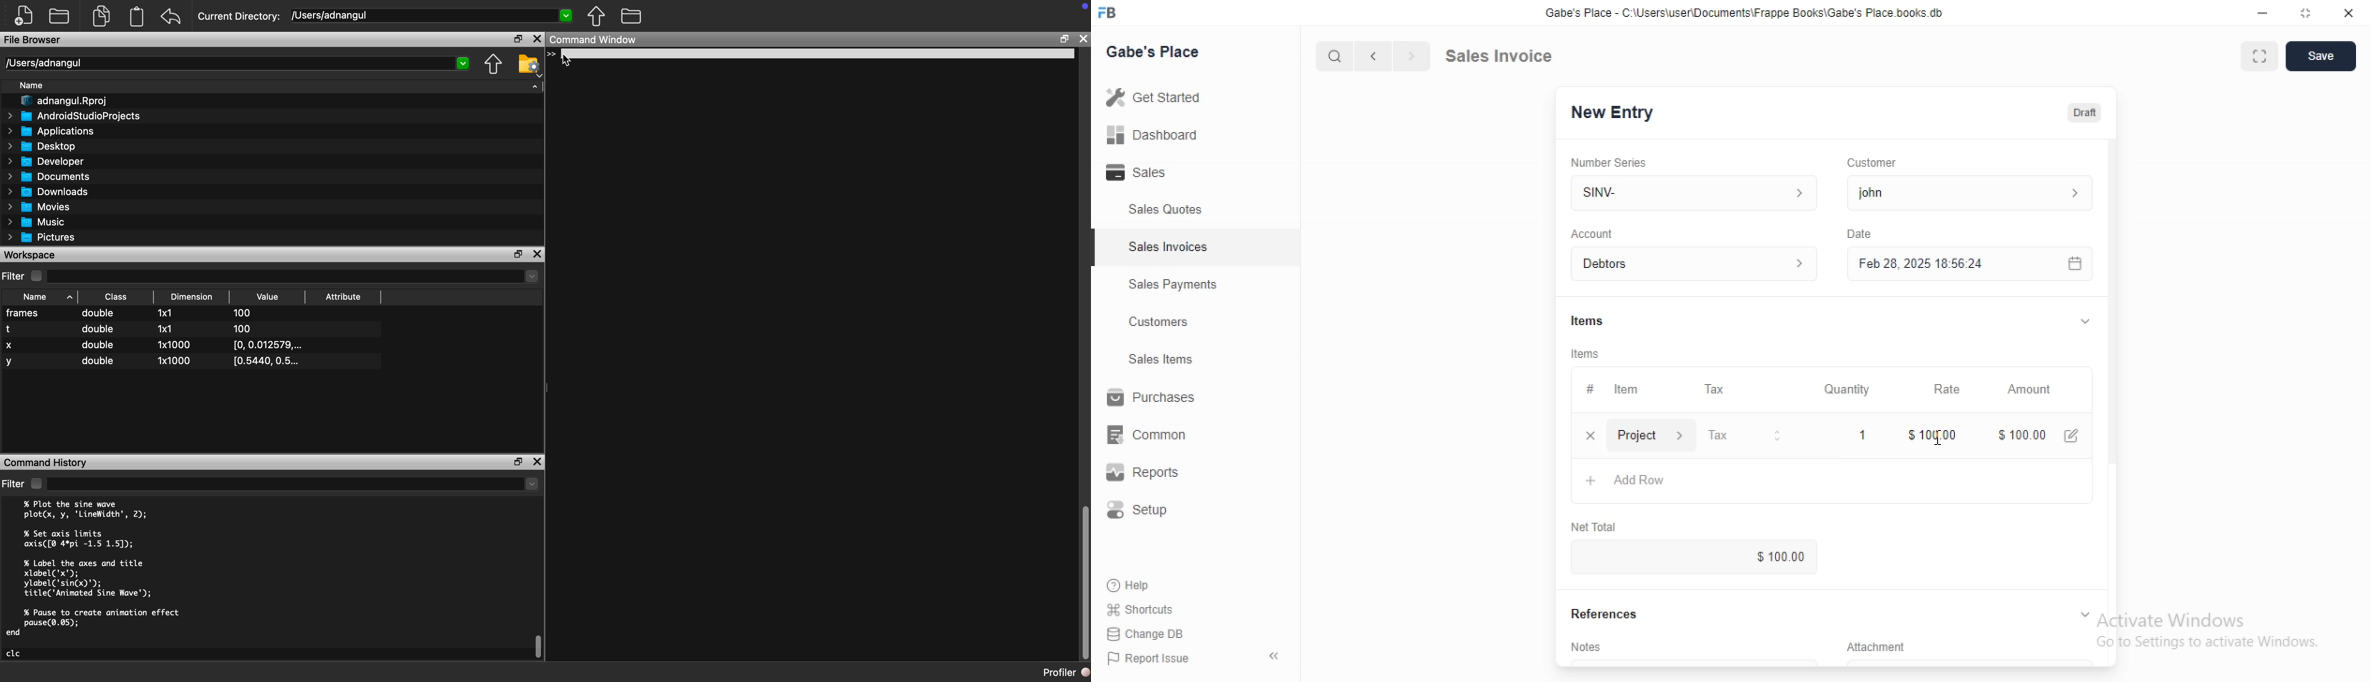 The width and height of the screenshot is (2380, 700). I want to click on close, so click(2348, 14).